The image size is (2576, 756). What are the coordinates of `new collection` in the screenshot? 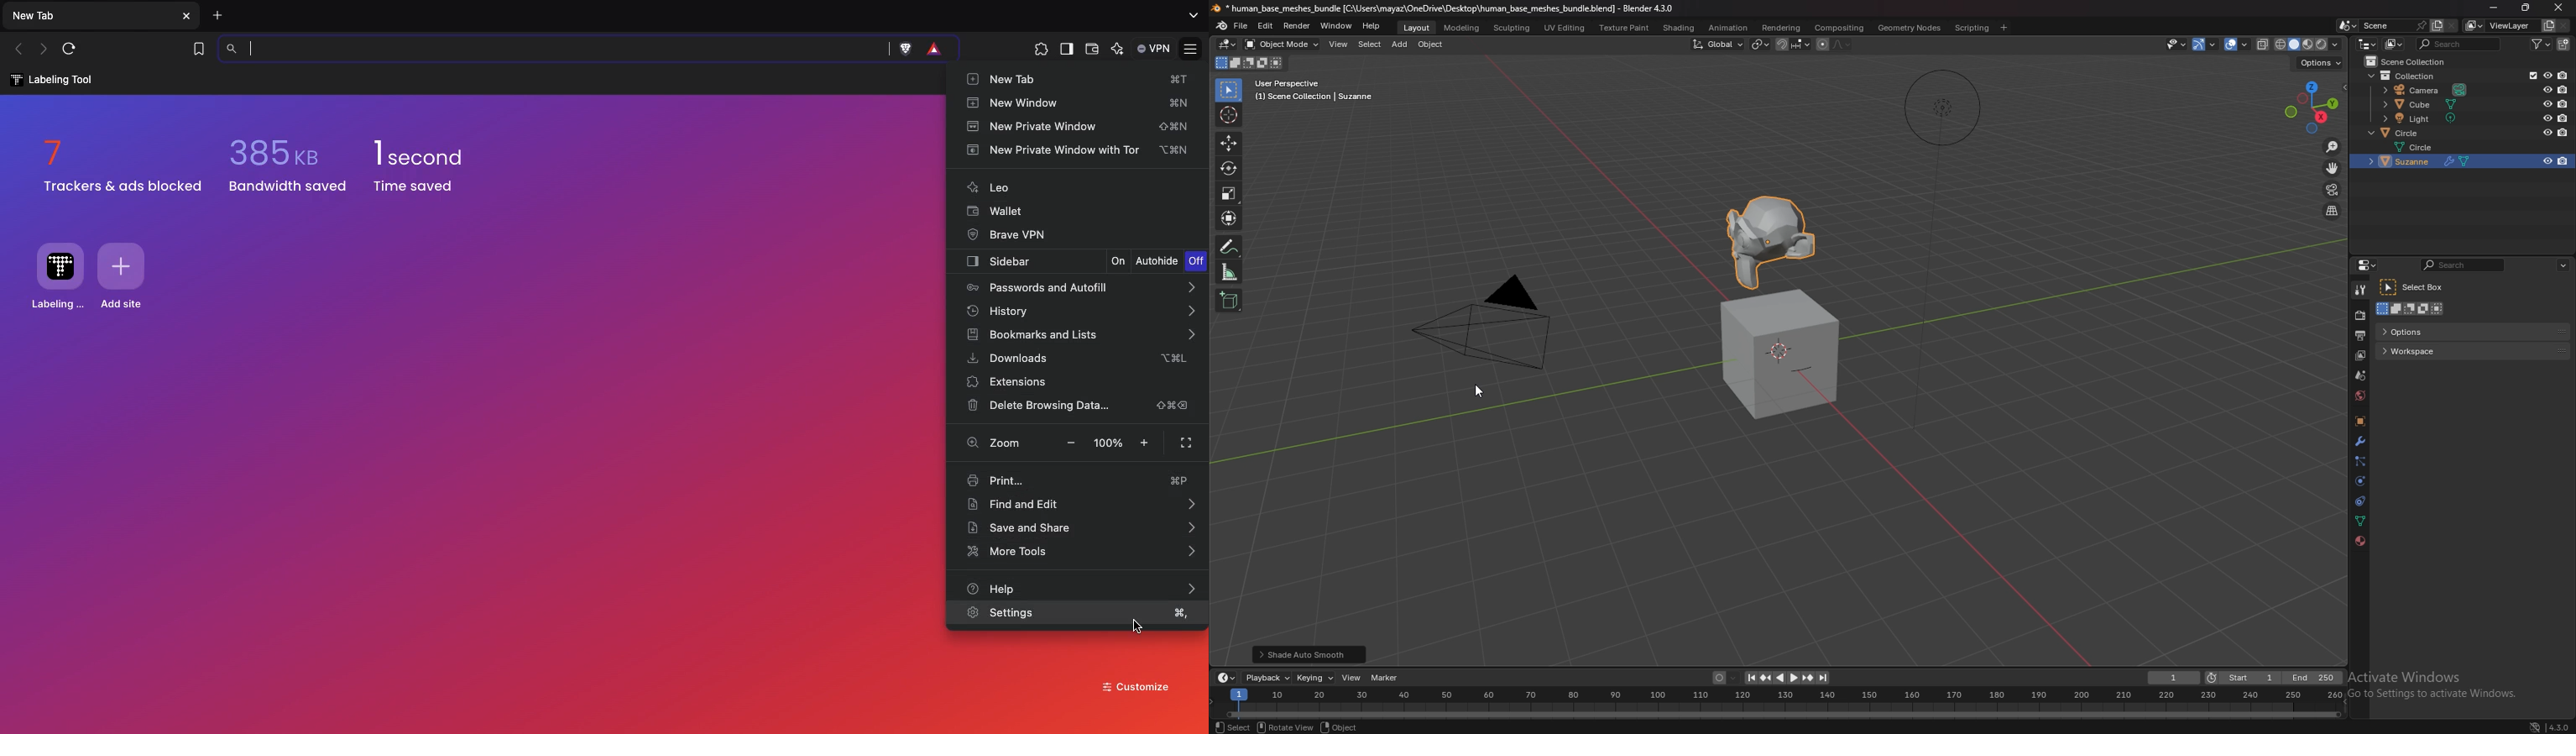 It's located at (2563, 44).